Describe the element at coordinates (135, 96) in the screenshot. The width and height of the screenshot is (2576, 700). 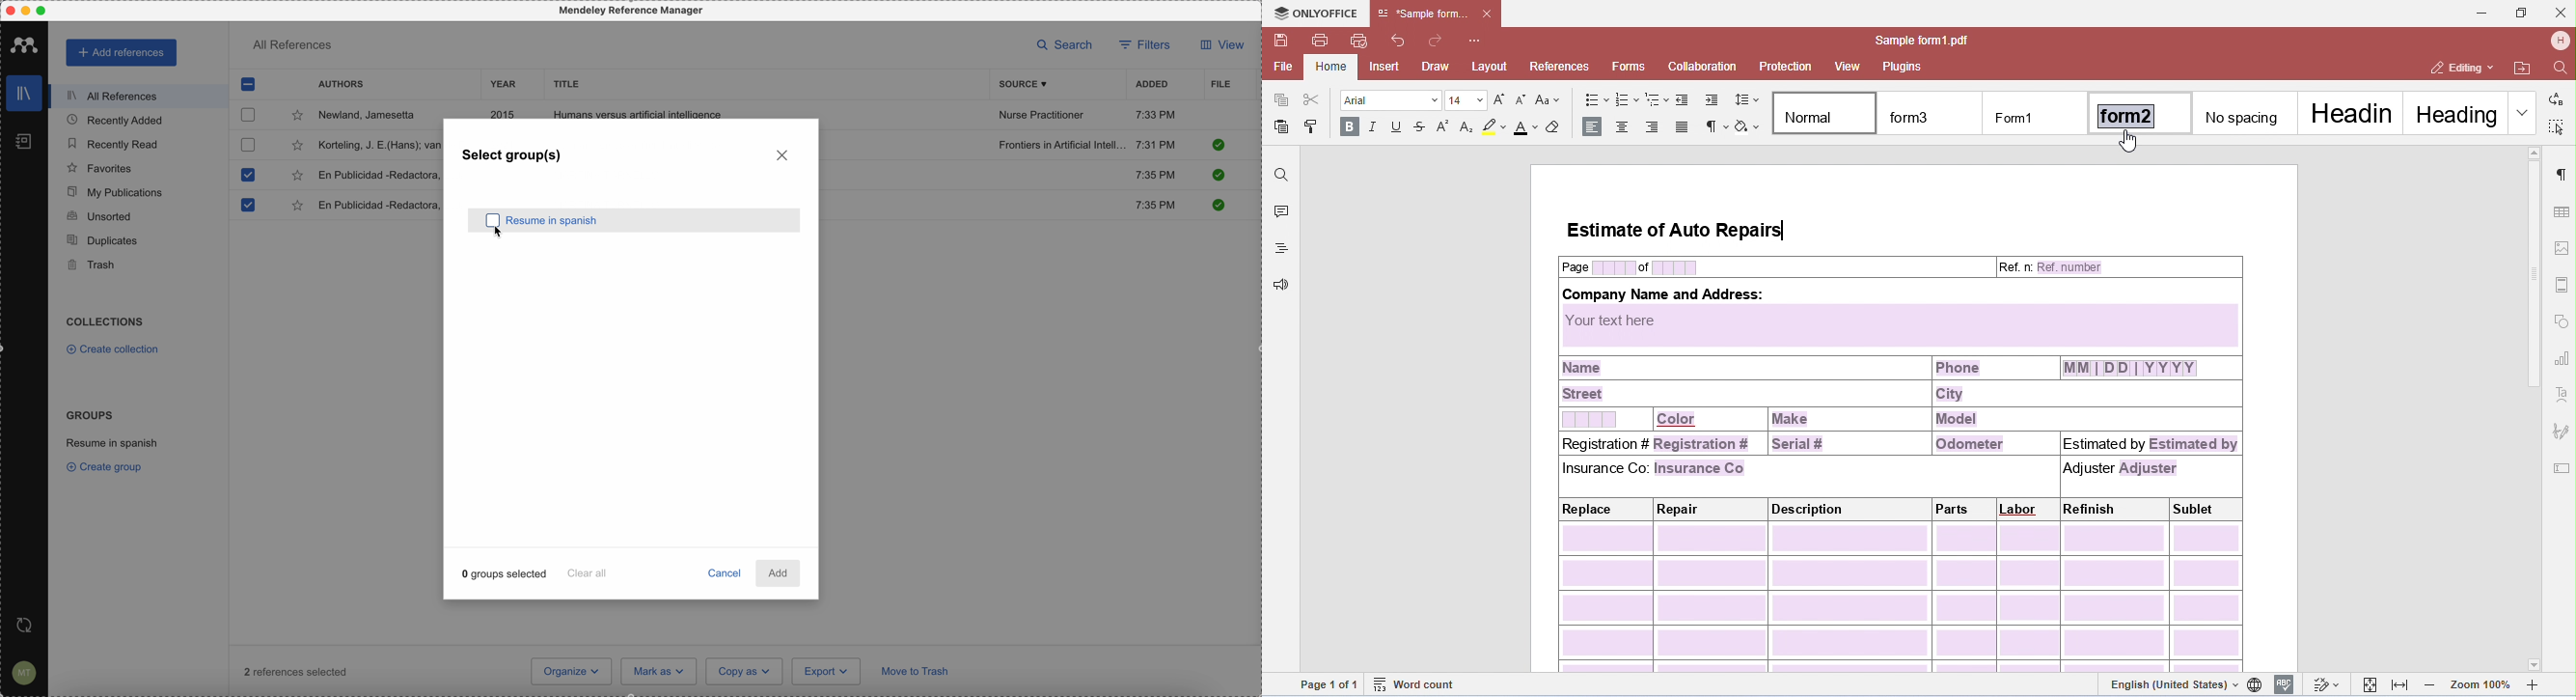
I see `all references` at that location.